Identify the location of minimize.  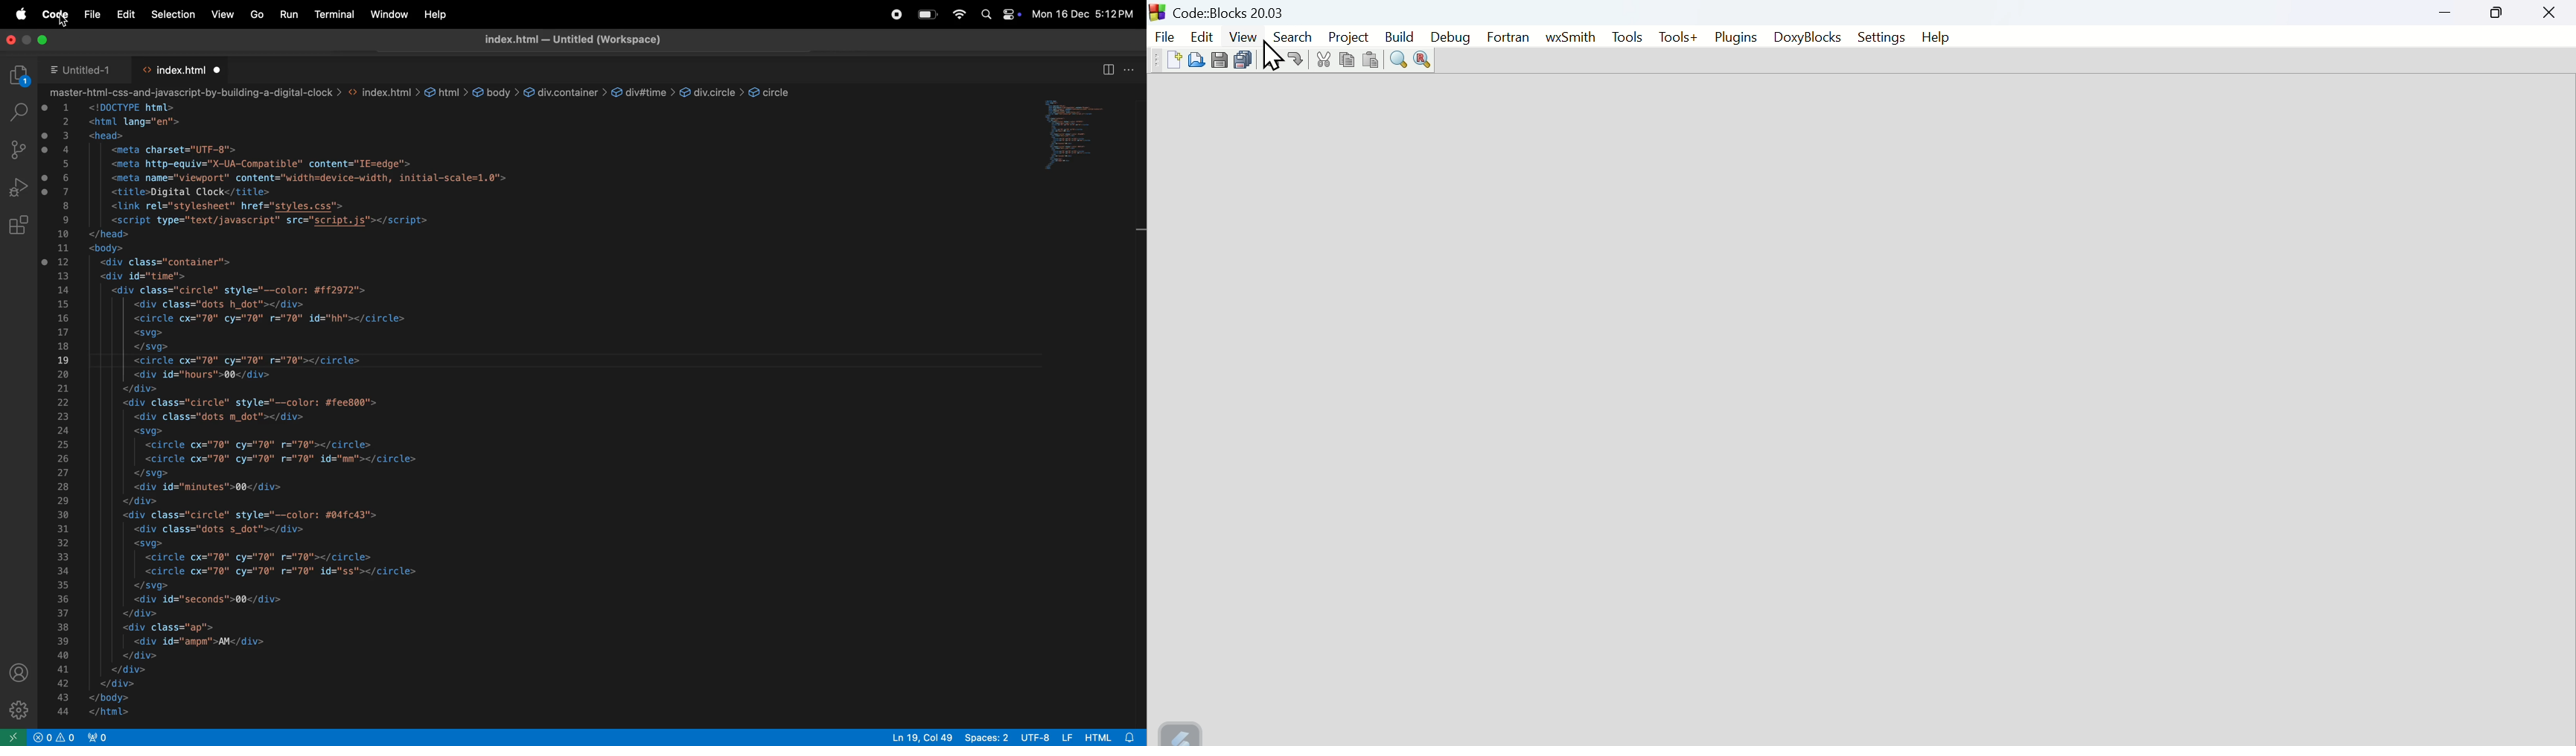
(2447, 12).